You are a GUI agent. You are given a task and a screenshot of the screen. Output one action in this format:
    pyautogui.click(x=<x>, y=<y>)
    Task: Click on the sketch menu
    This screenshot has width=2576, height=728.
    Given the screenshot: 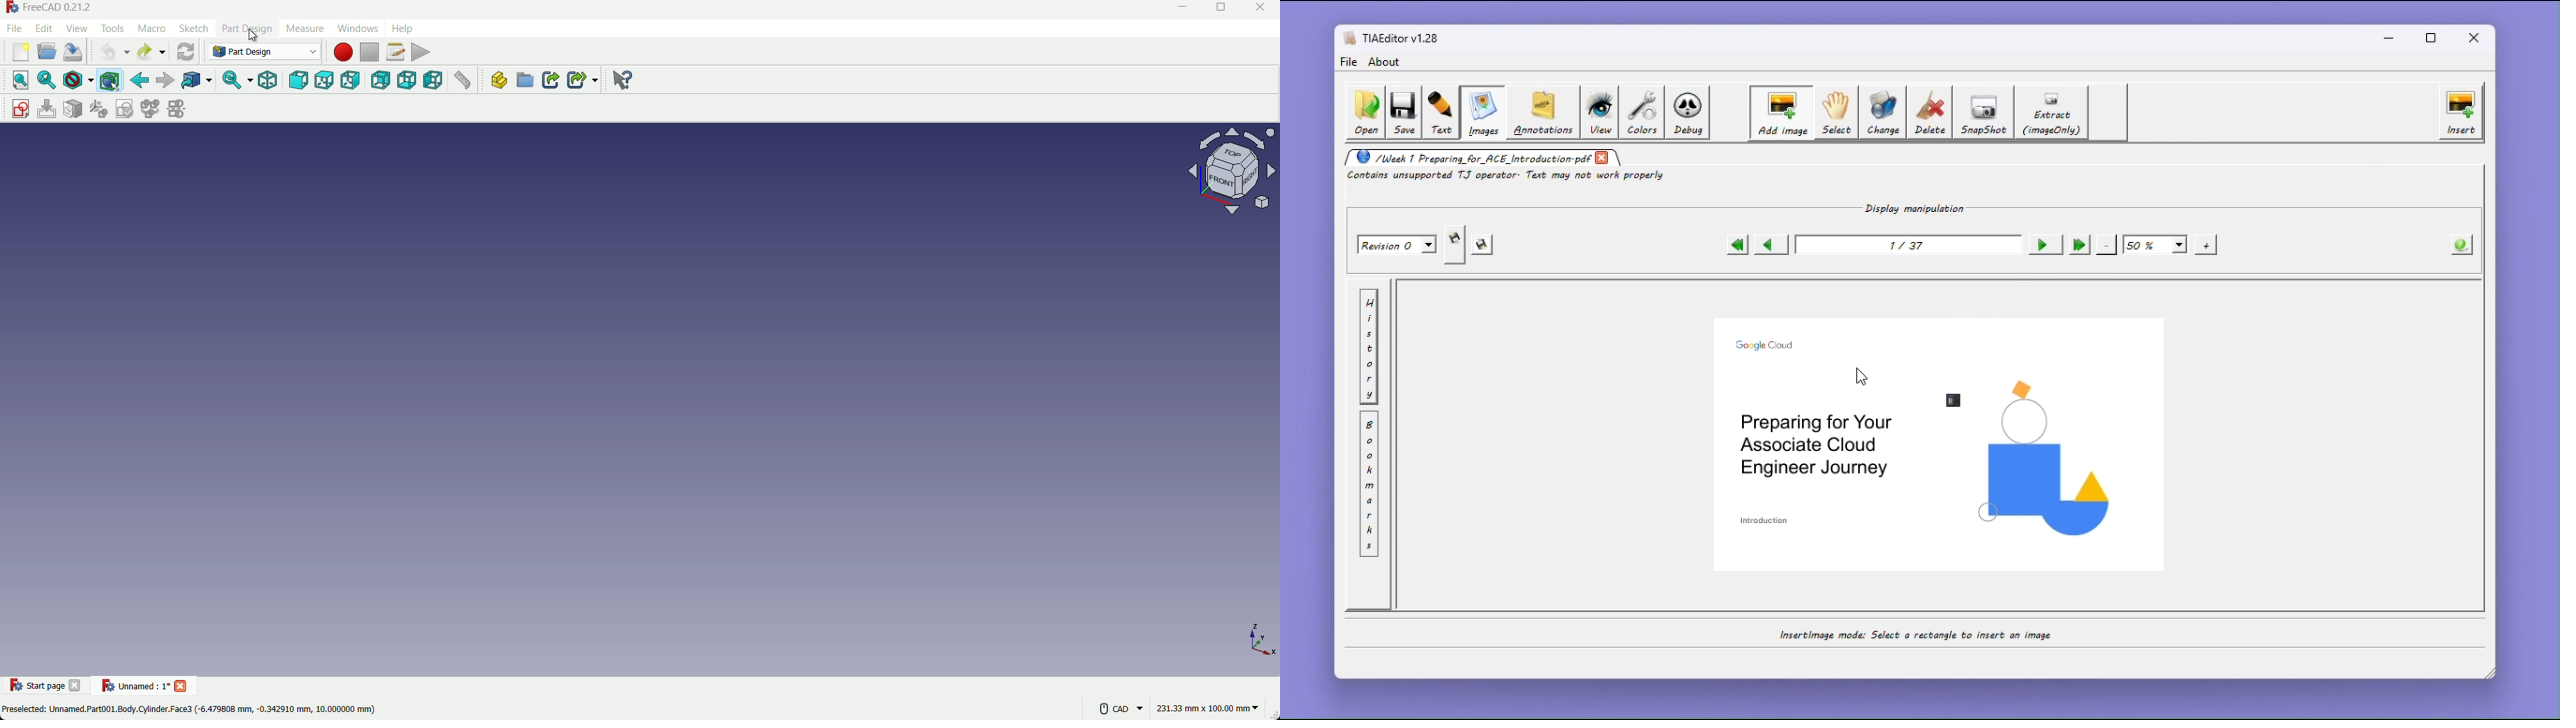 What is the action you would take?
    pyautogui.click(x=193, y=29)
    